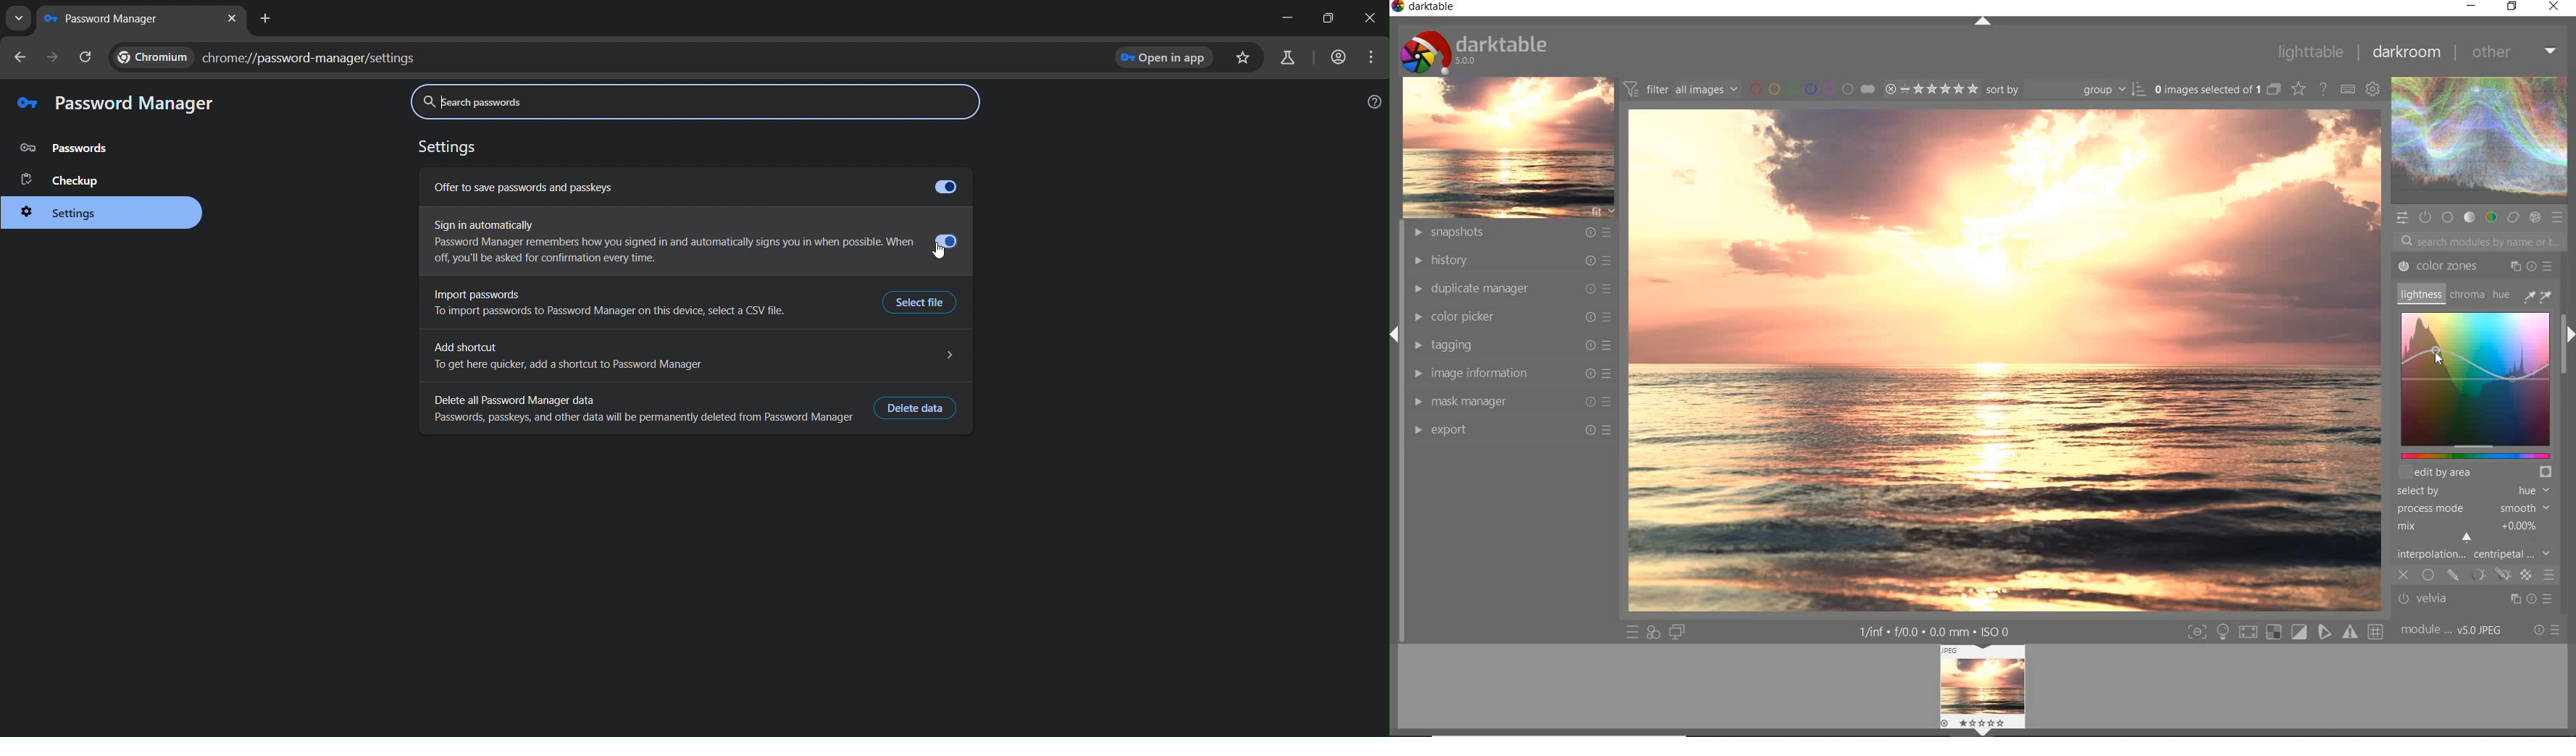  Describe the element at coordinates (2298, 88) in the screenshot. I see `CHANGE TYPE FOR OVER RELAY` at that location.